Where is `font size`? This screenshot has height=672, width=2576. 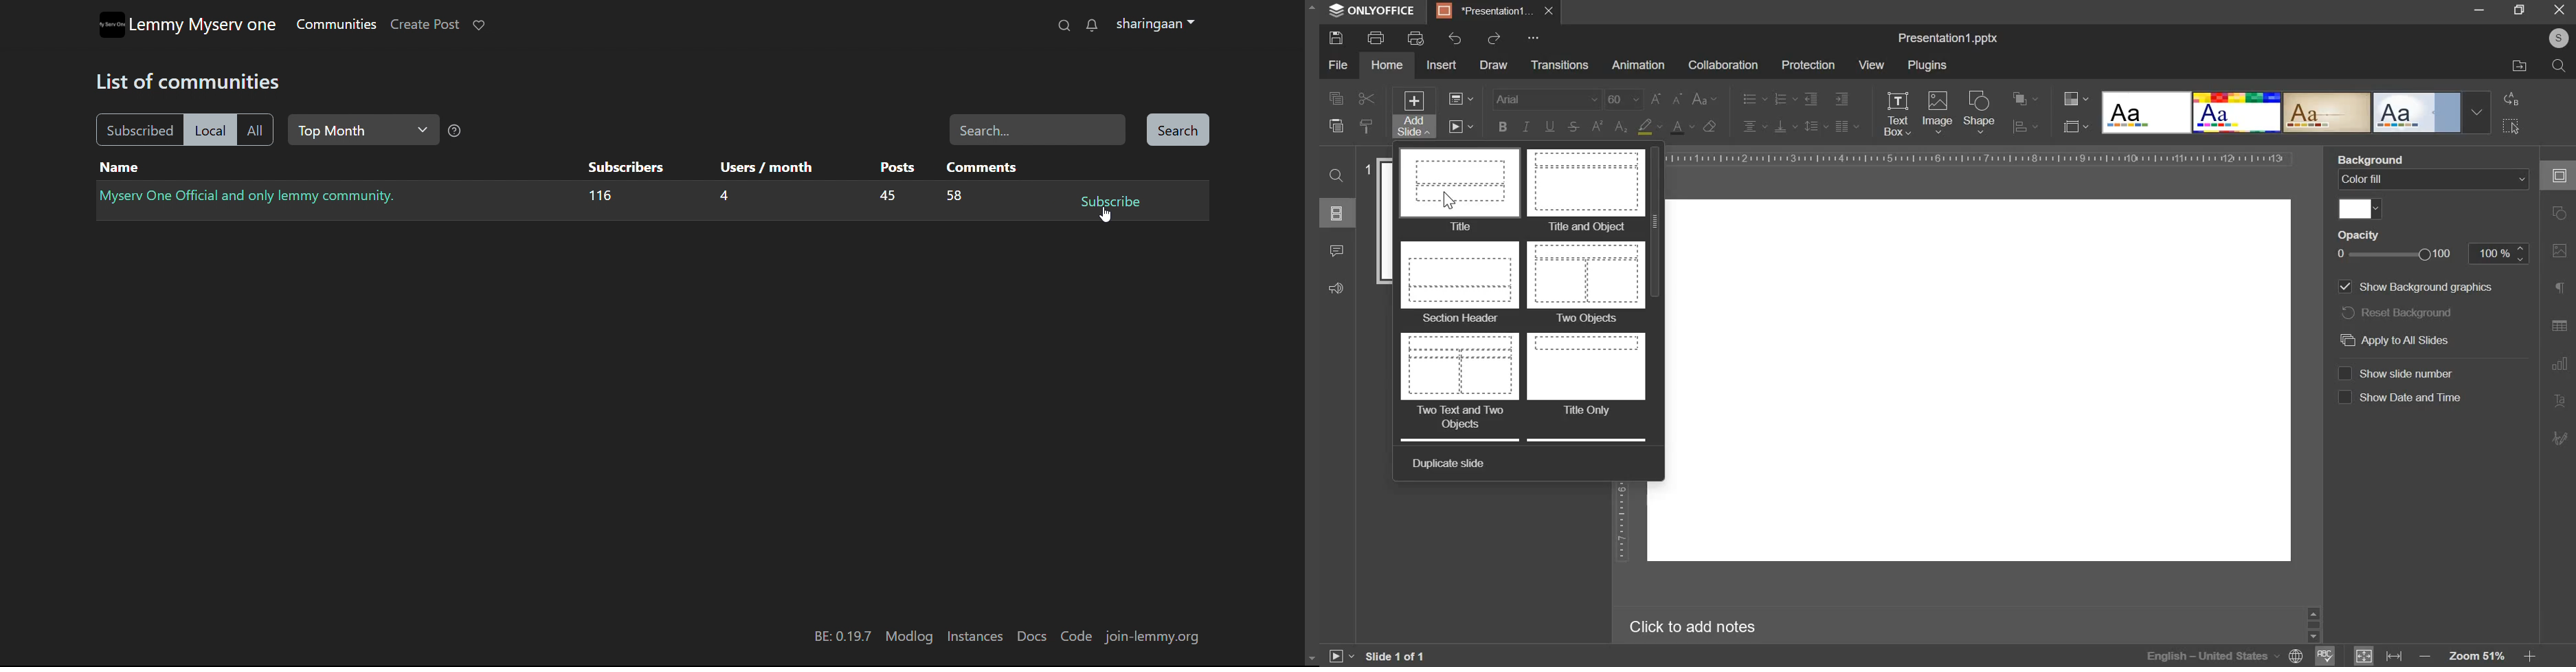
font size is located at coordinates (1645, 99).